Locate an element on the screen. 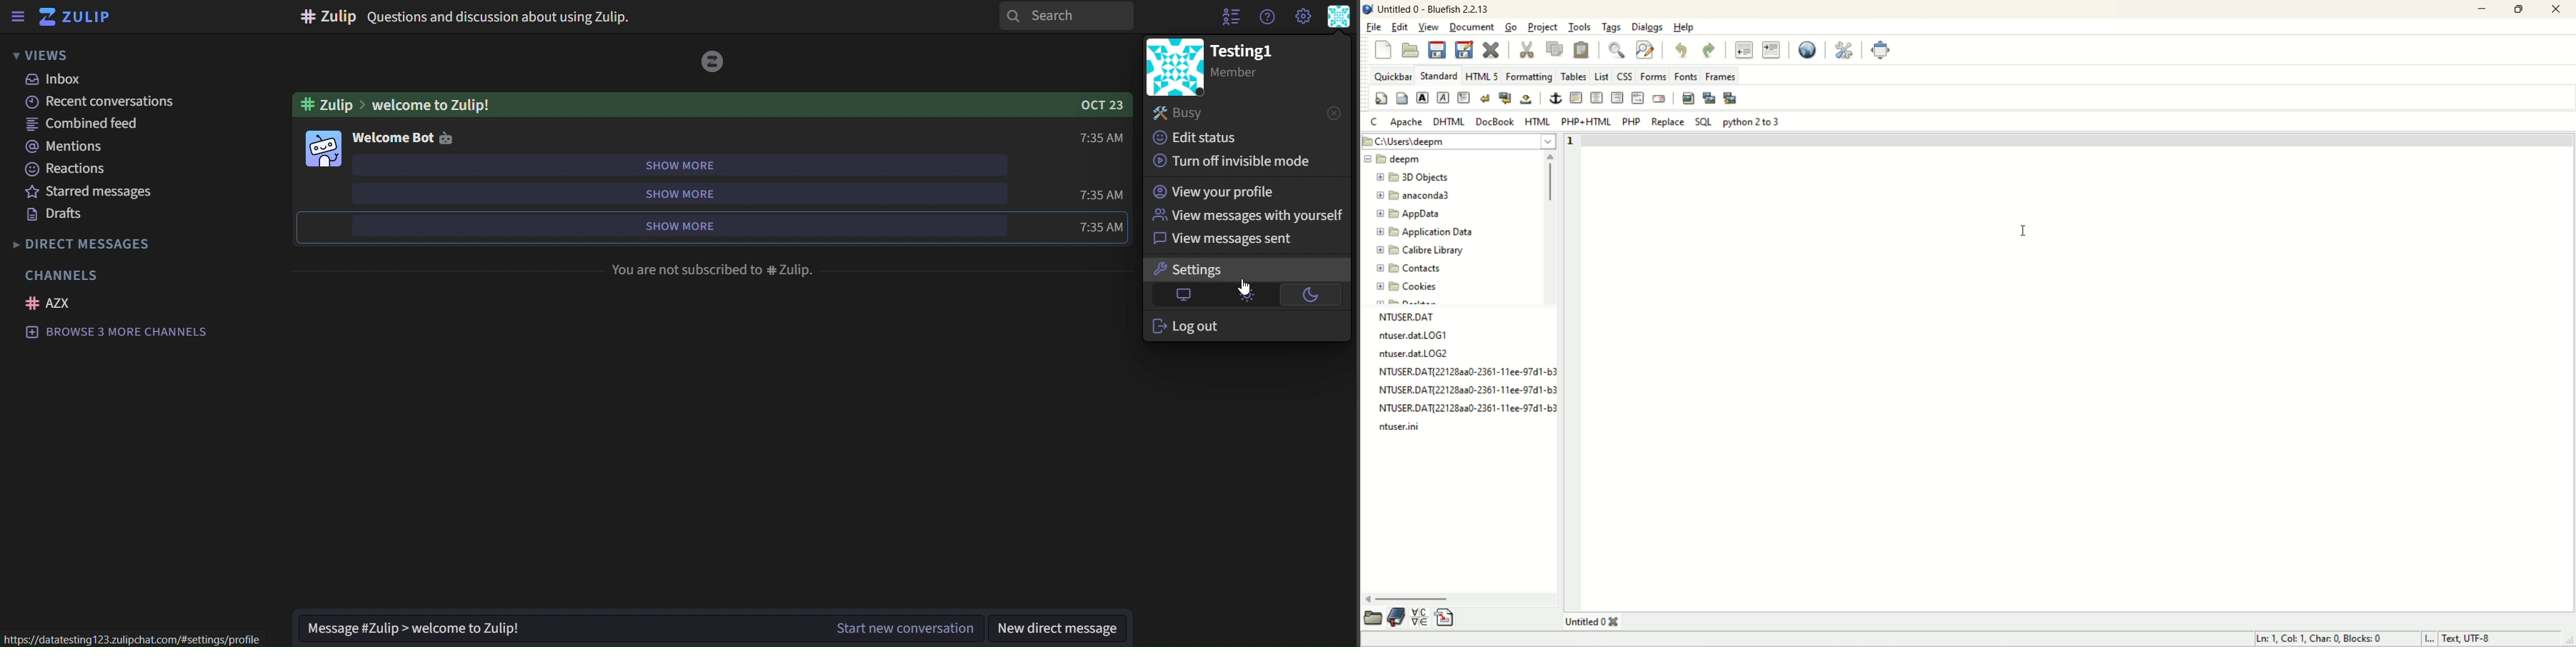  python 2 to 3 is located at coordinates (1754, 122).